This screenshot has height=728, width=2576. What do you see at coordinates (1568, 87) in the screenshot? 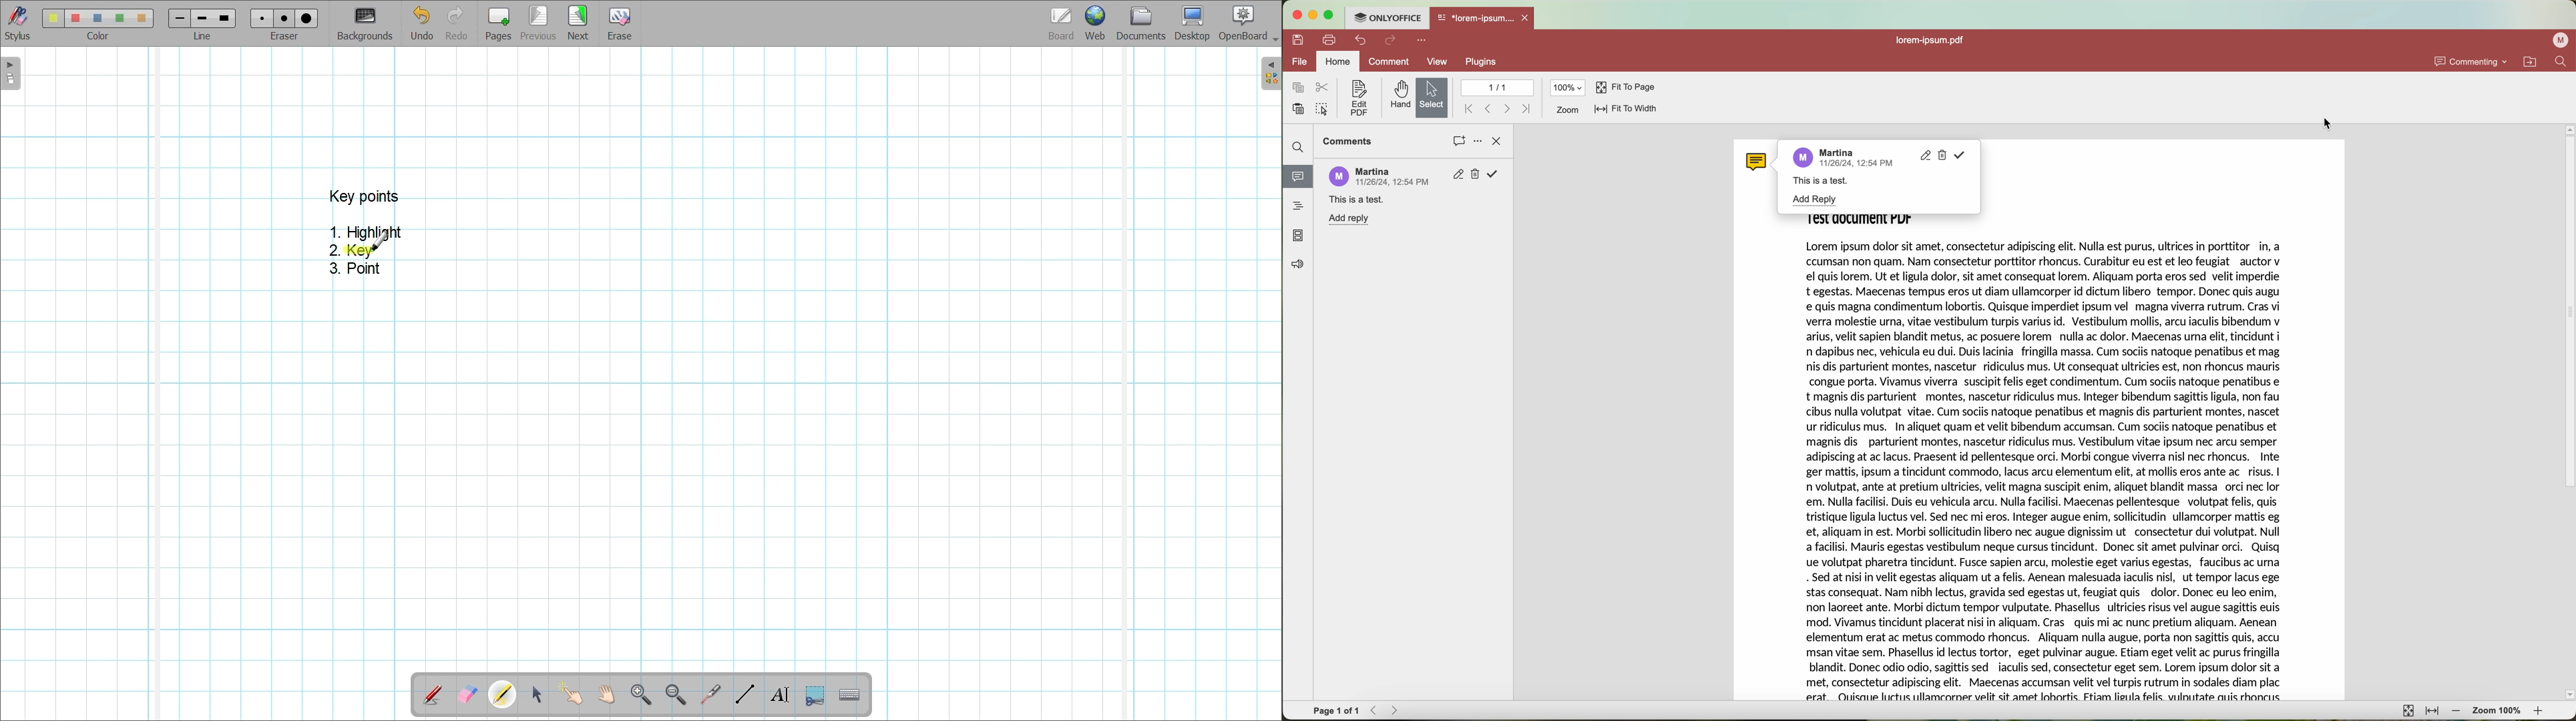
I see `100%` at bounding box center [1568, 87].